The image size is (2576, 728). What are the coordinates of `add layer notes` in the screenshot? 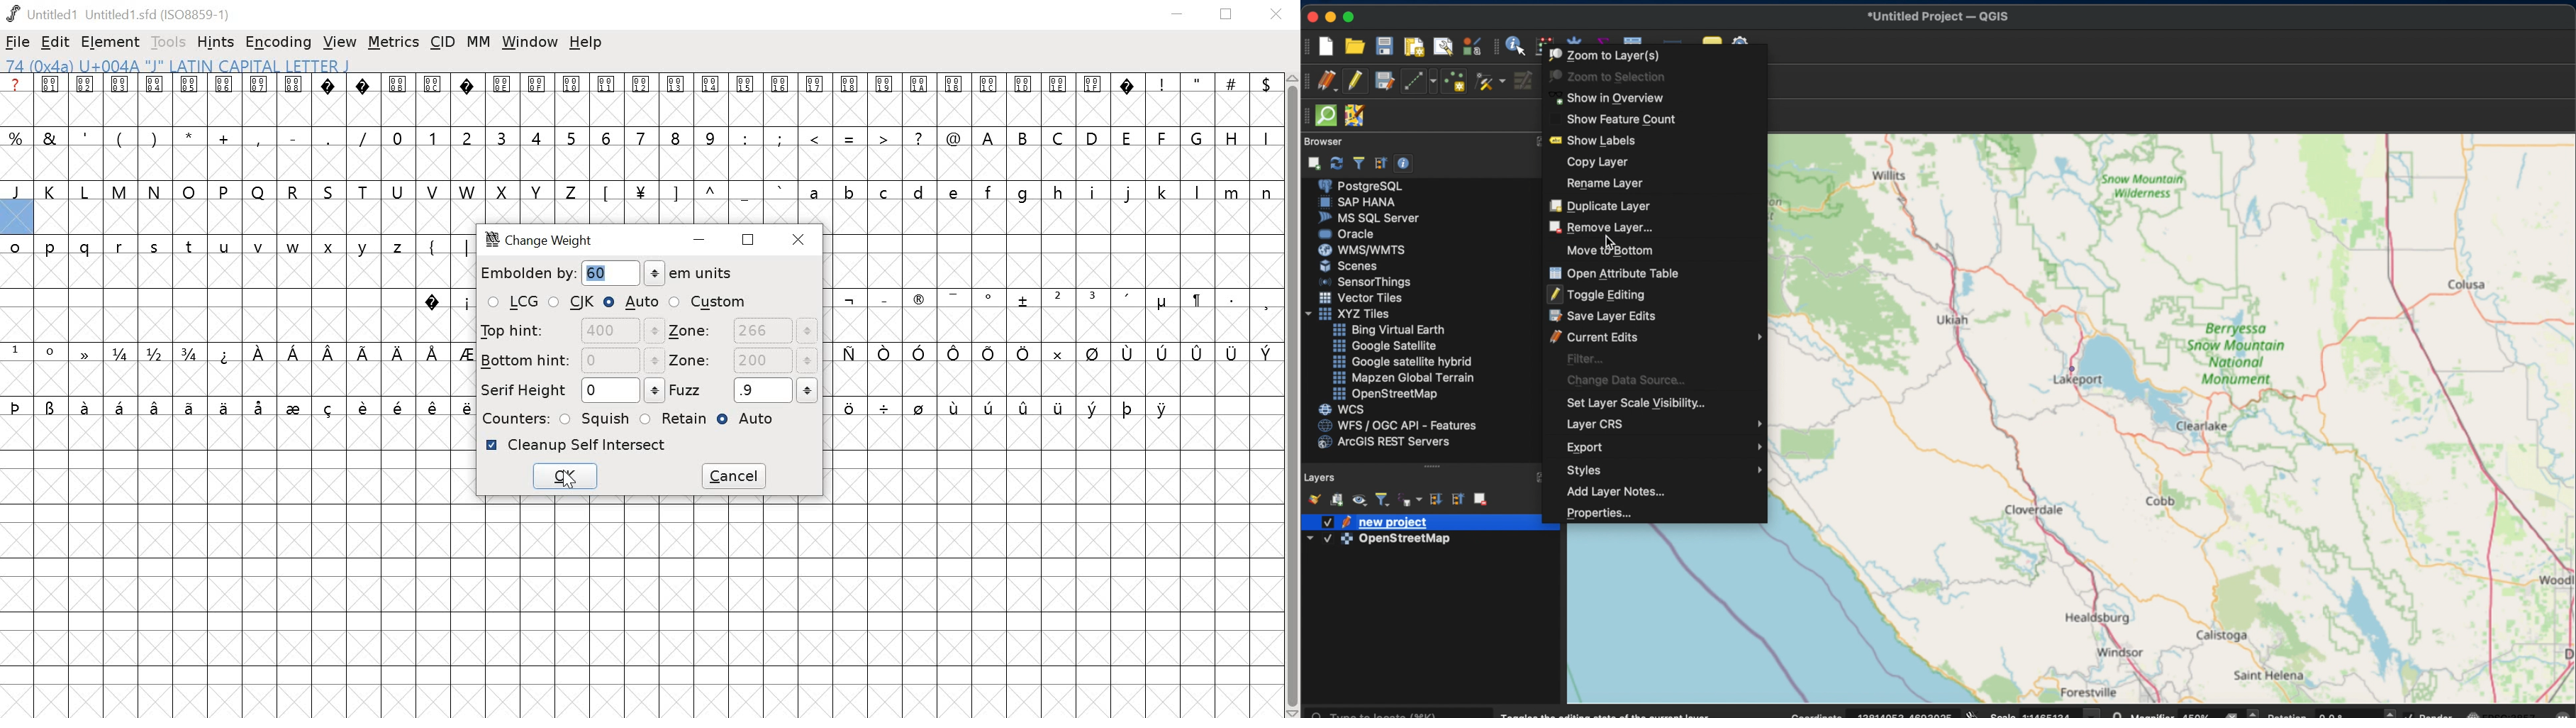 It's located at (1613, 491).